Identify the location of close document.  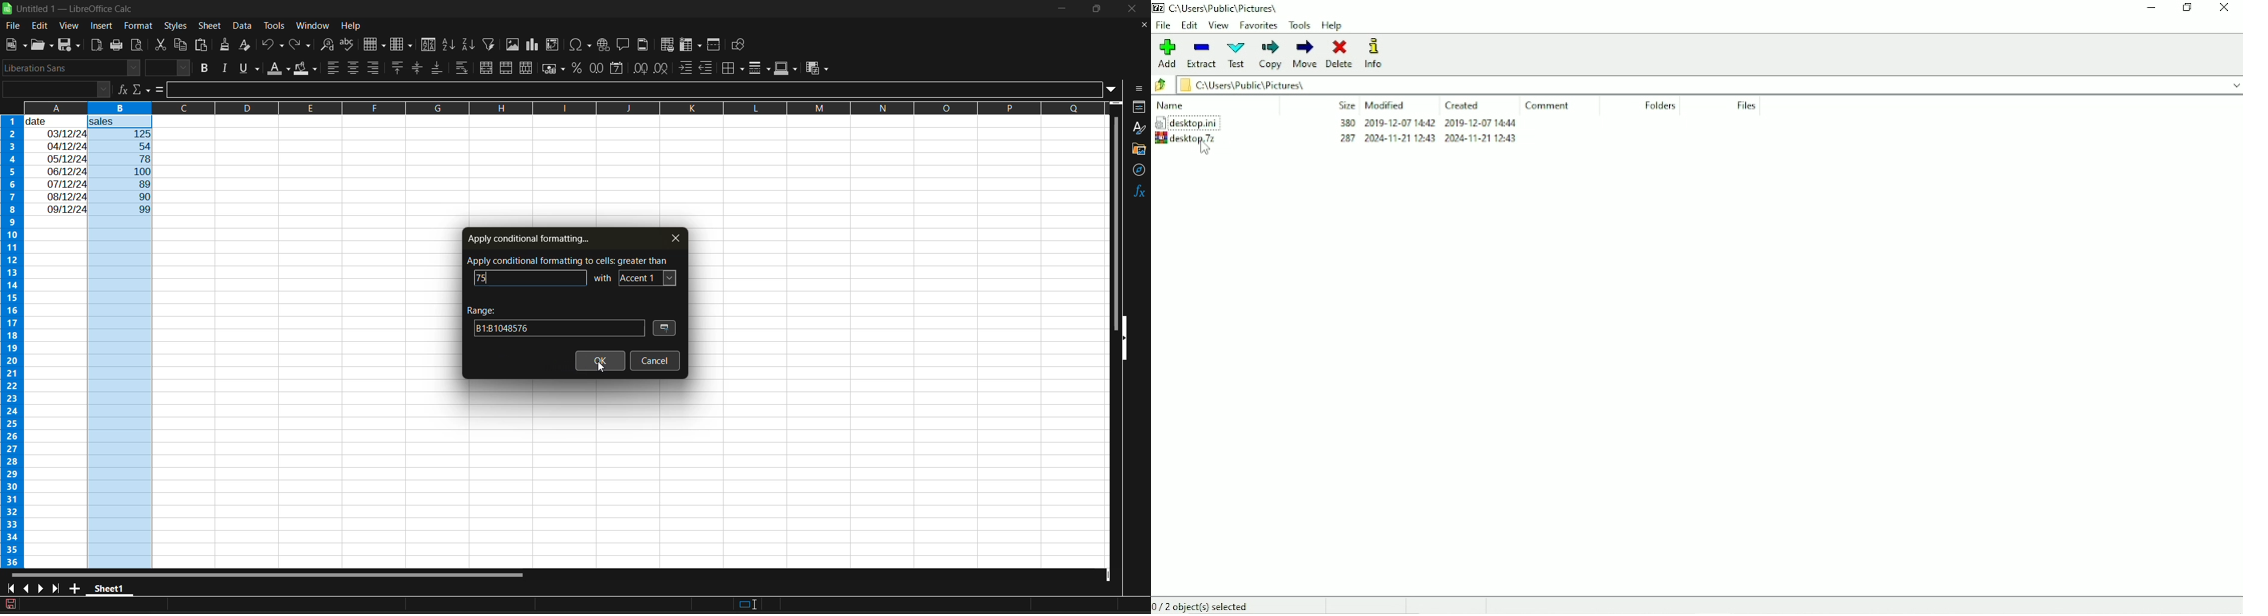
(1142, 25).